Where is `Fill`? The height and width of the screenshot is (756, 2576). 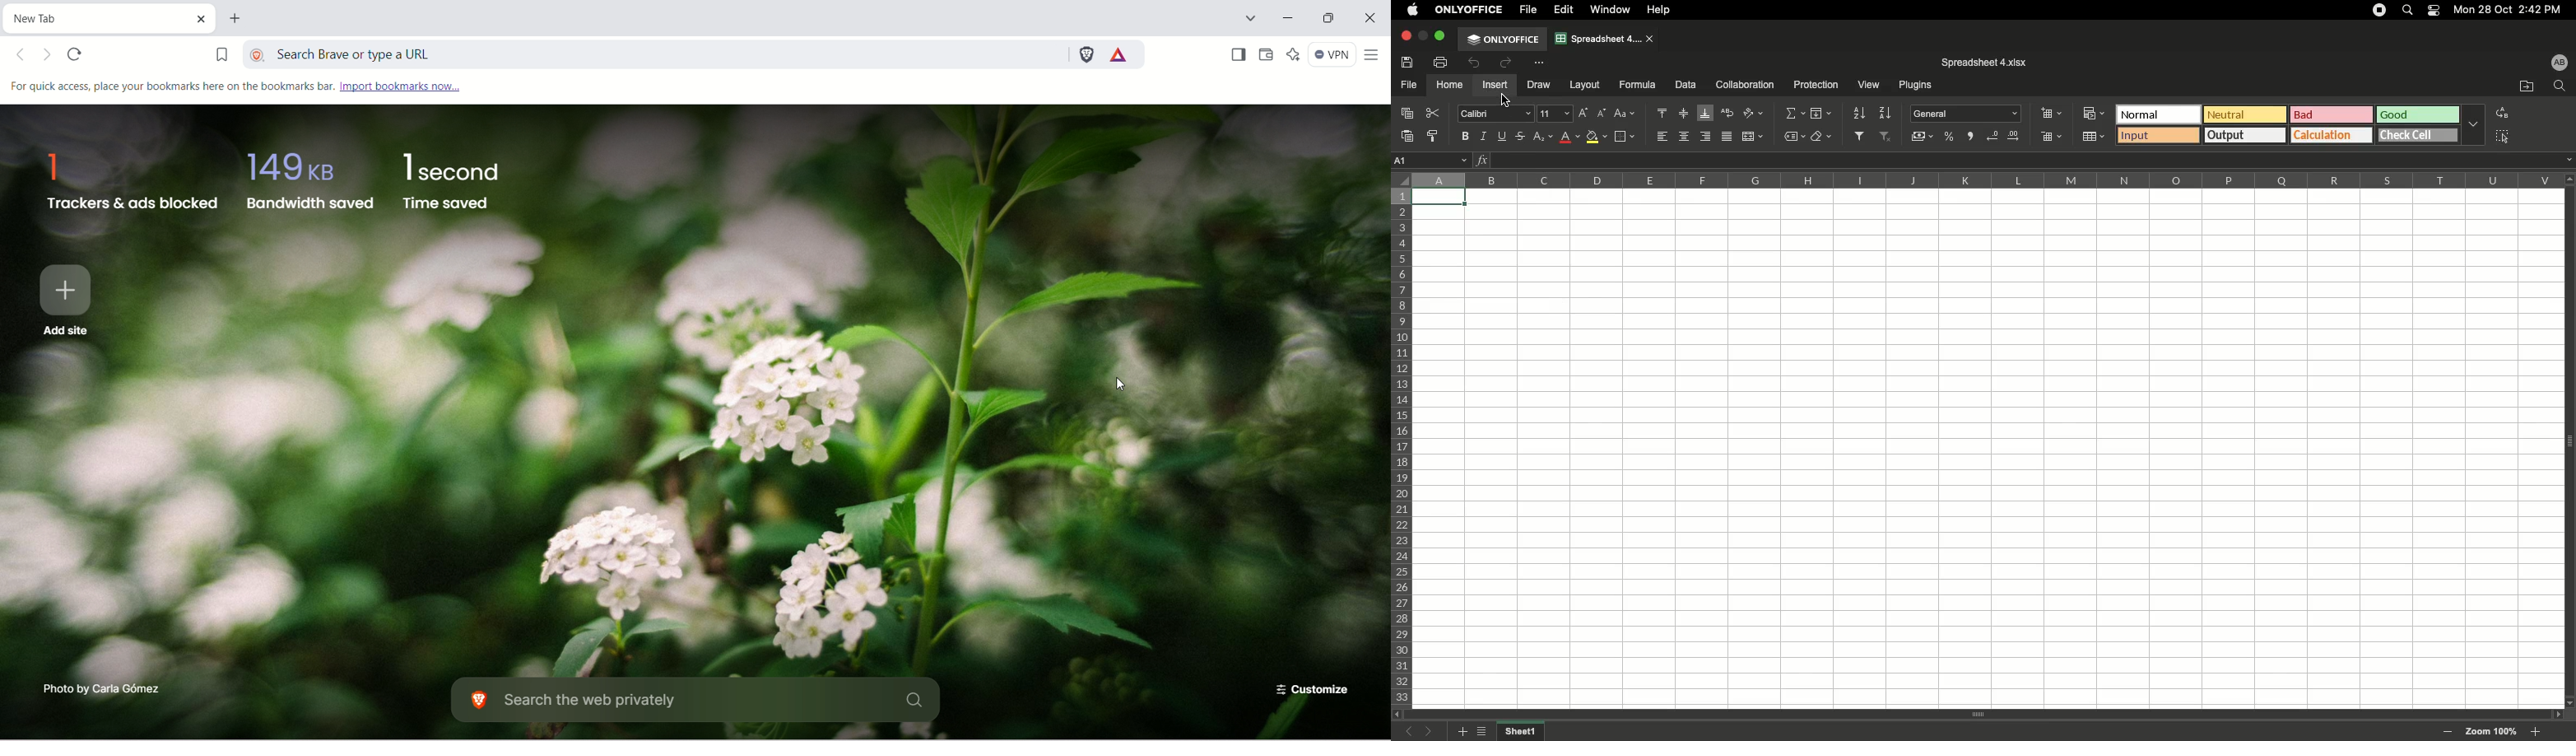
Fill is located at coordinates (1821, 114).